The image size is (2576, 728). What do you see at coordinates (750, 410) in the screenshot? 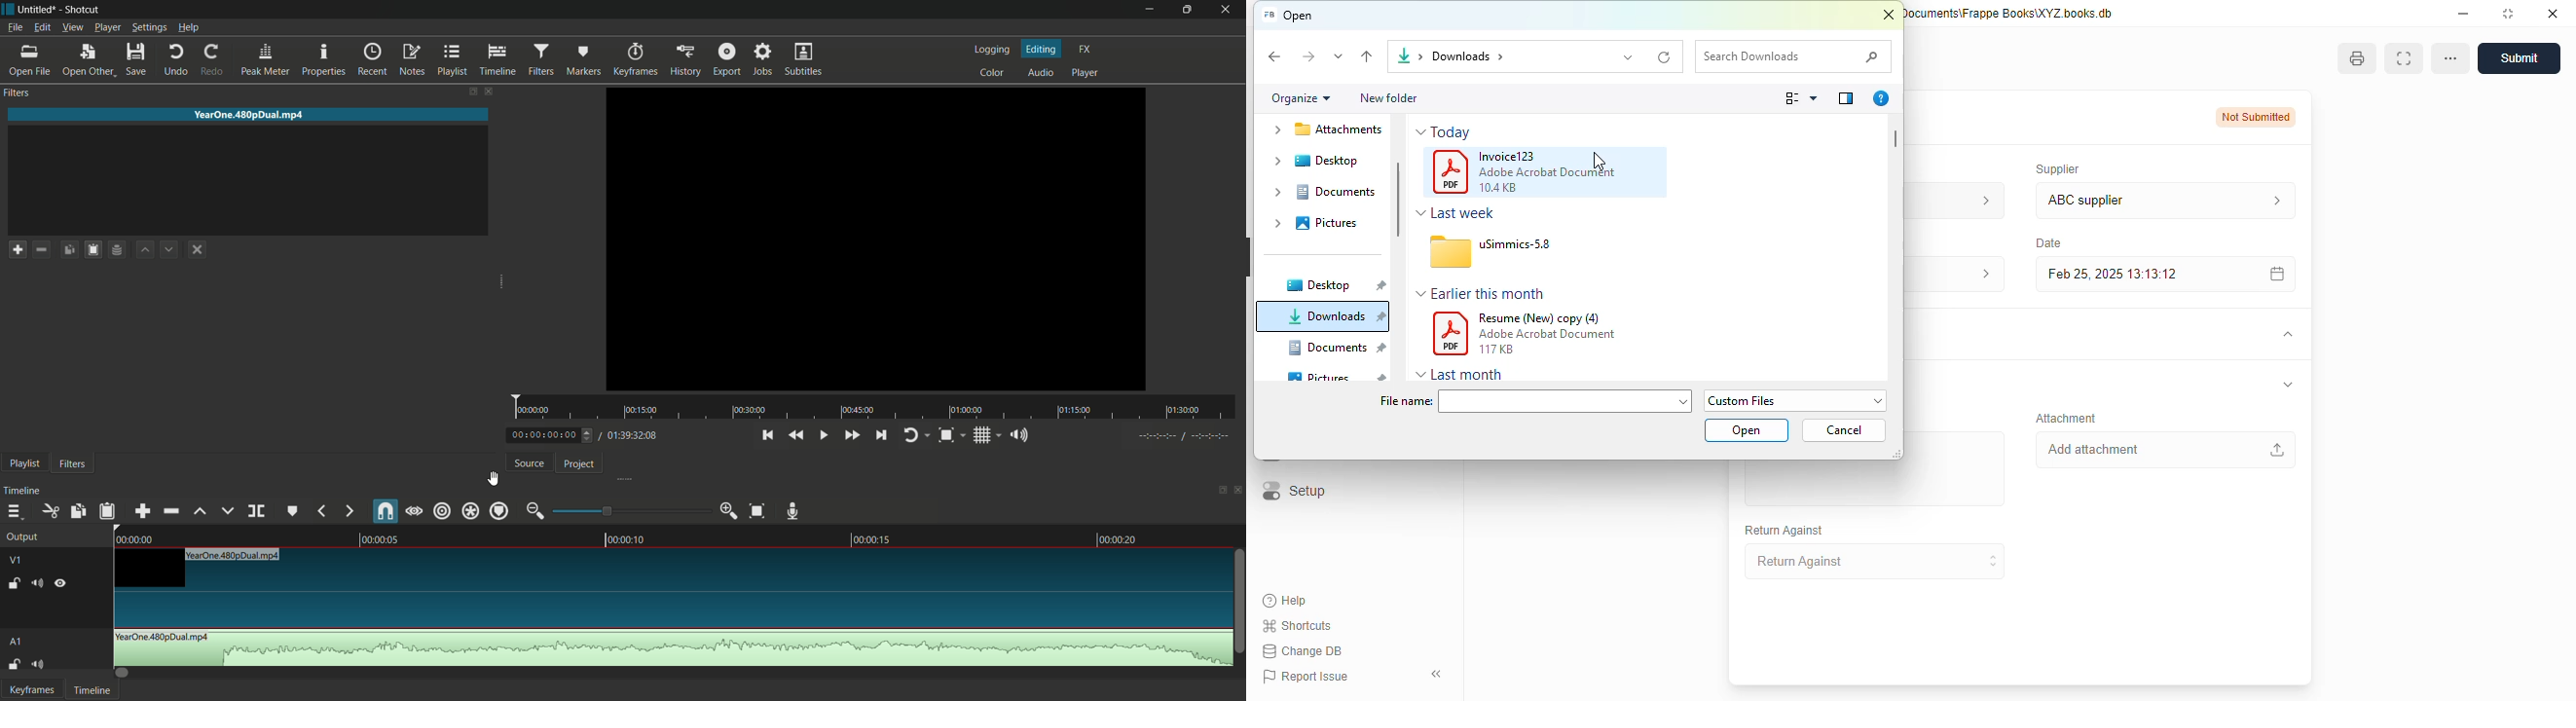
I see `00:30:00` at bounding box center [750, 410].